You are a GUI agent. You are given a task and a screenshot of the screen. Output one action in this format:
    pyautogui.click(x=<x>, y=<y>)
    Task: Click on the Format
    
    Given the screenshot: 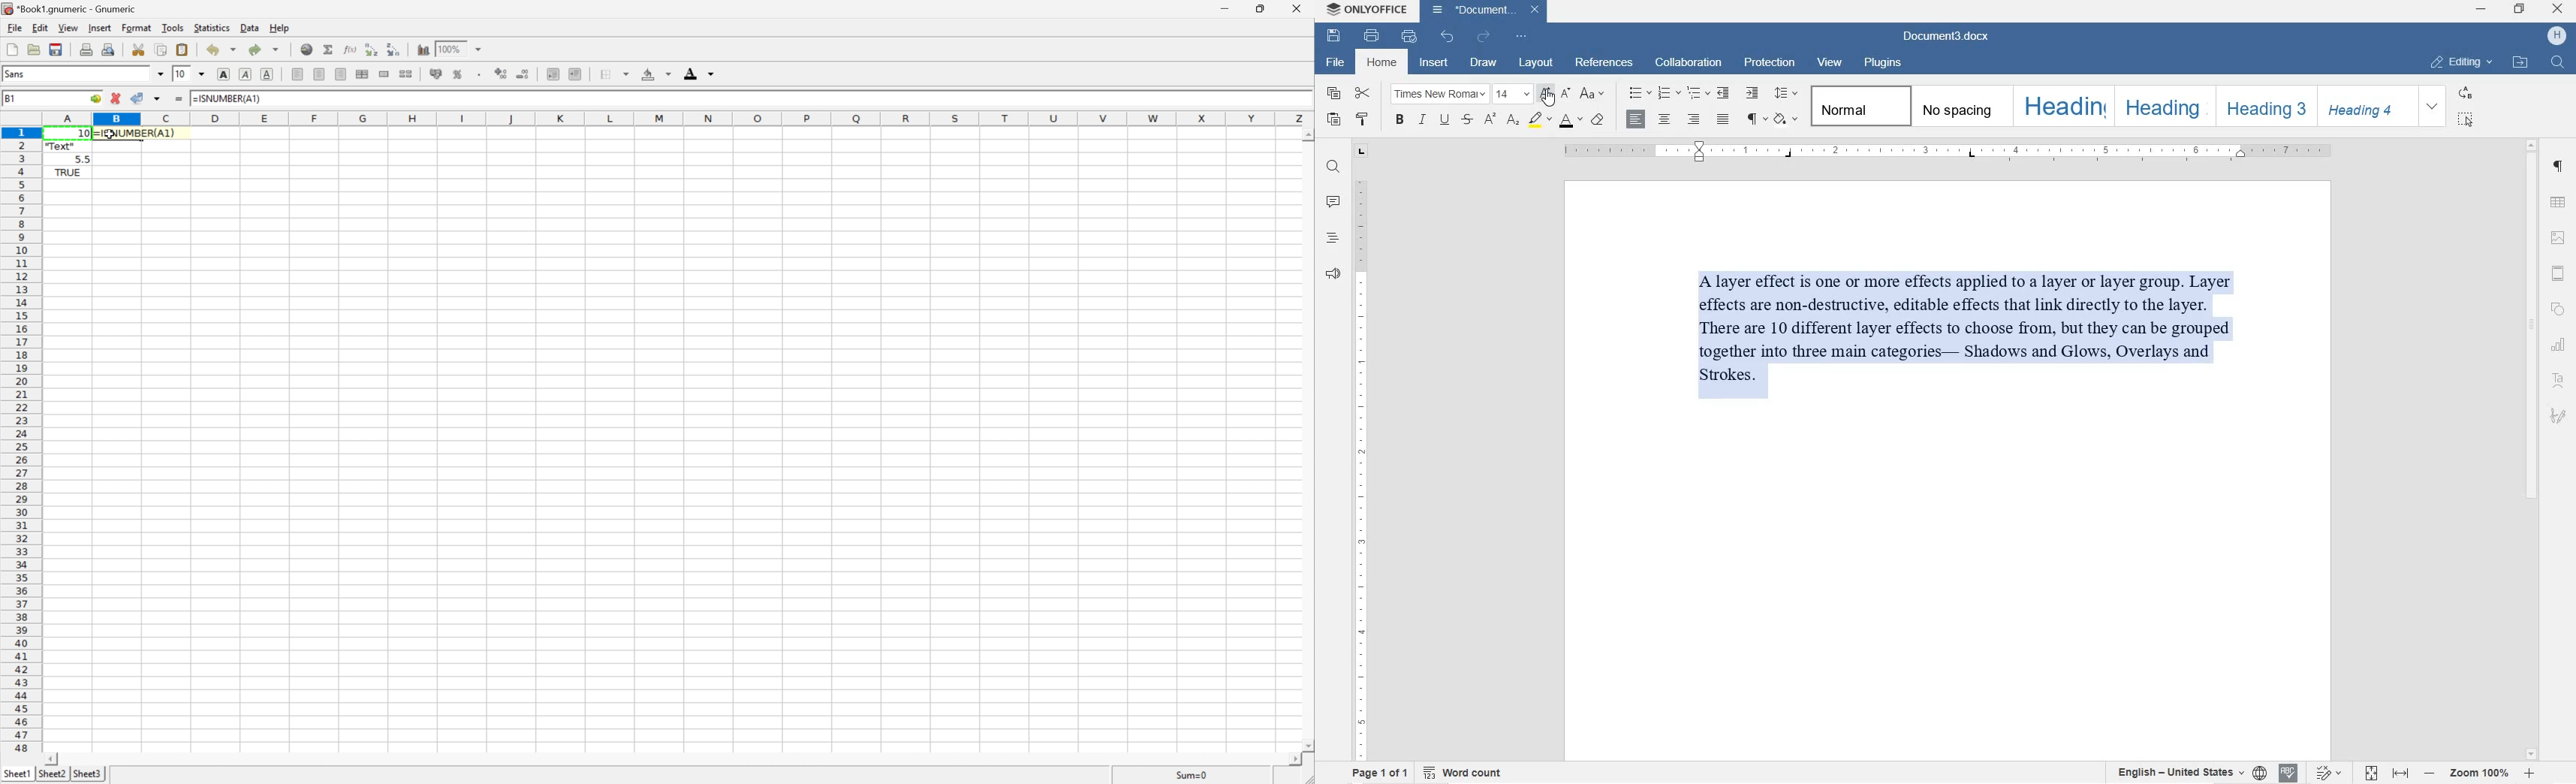 What is the action you would take?
    pyautogui.click(x=137, y=27)
    